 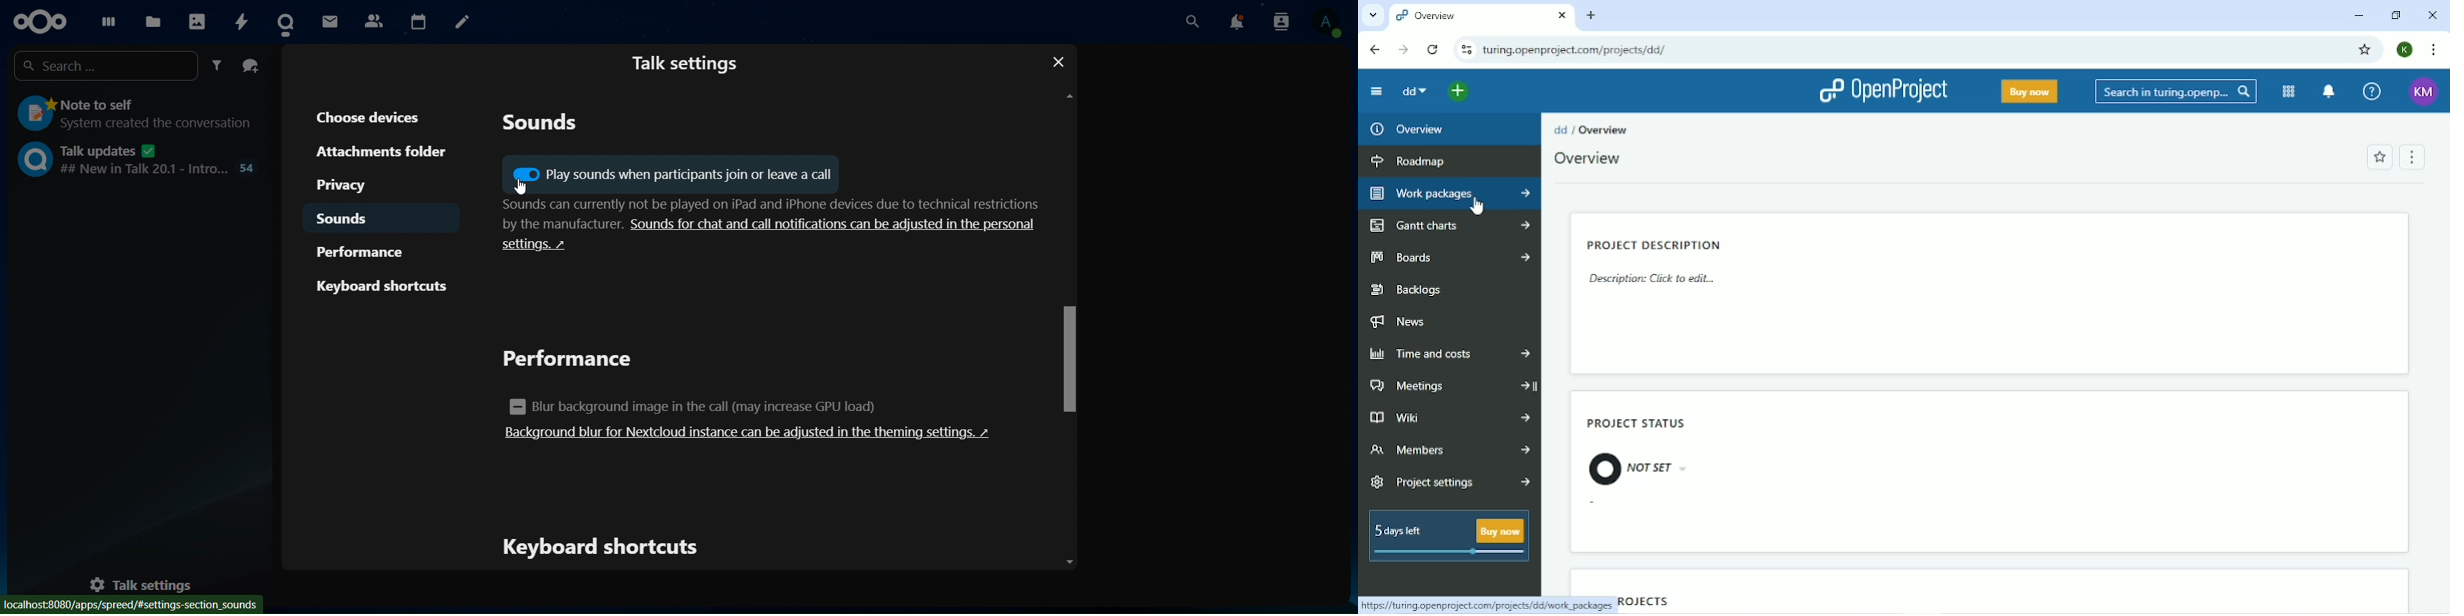 I want to click on search contact, so click(x=1282, y=22).